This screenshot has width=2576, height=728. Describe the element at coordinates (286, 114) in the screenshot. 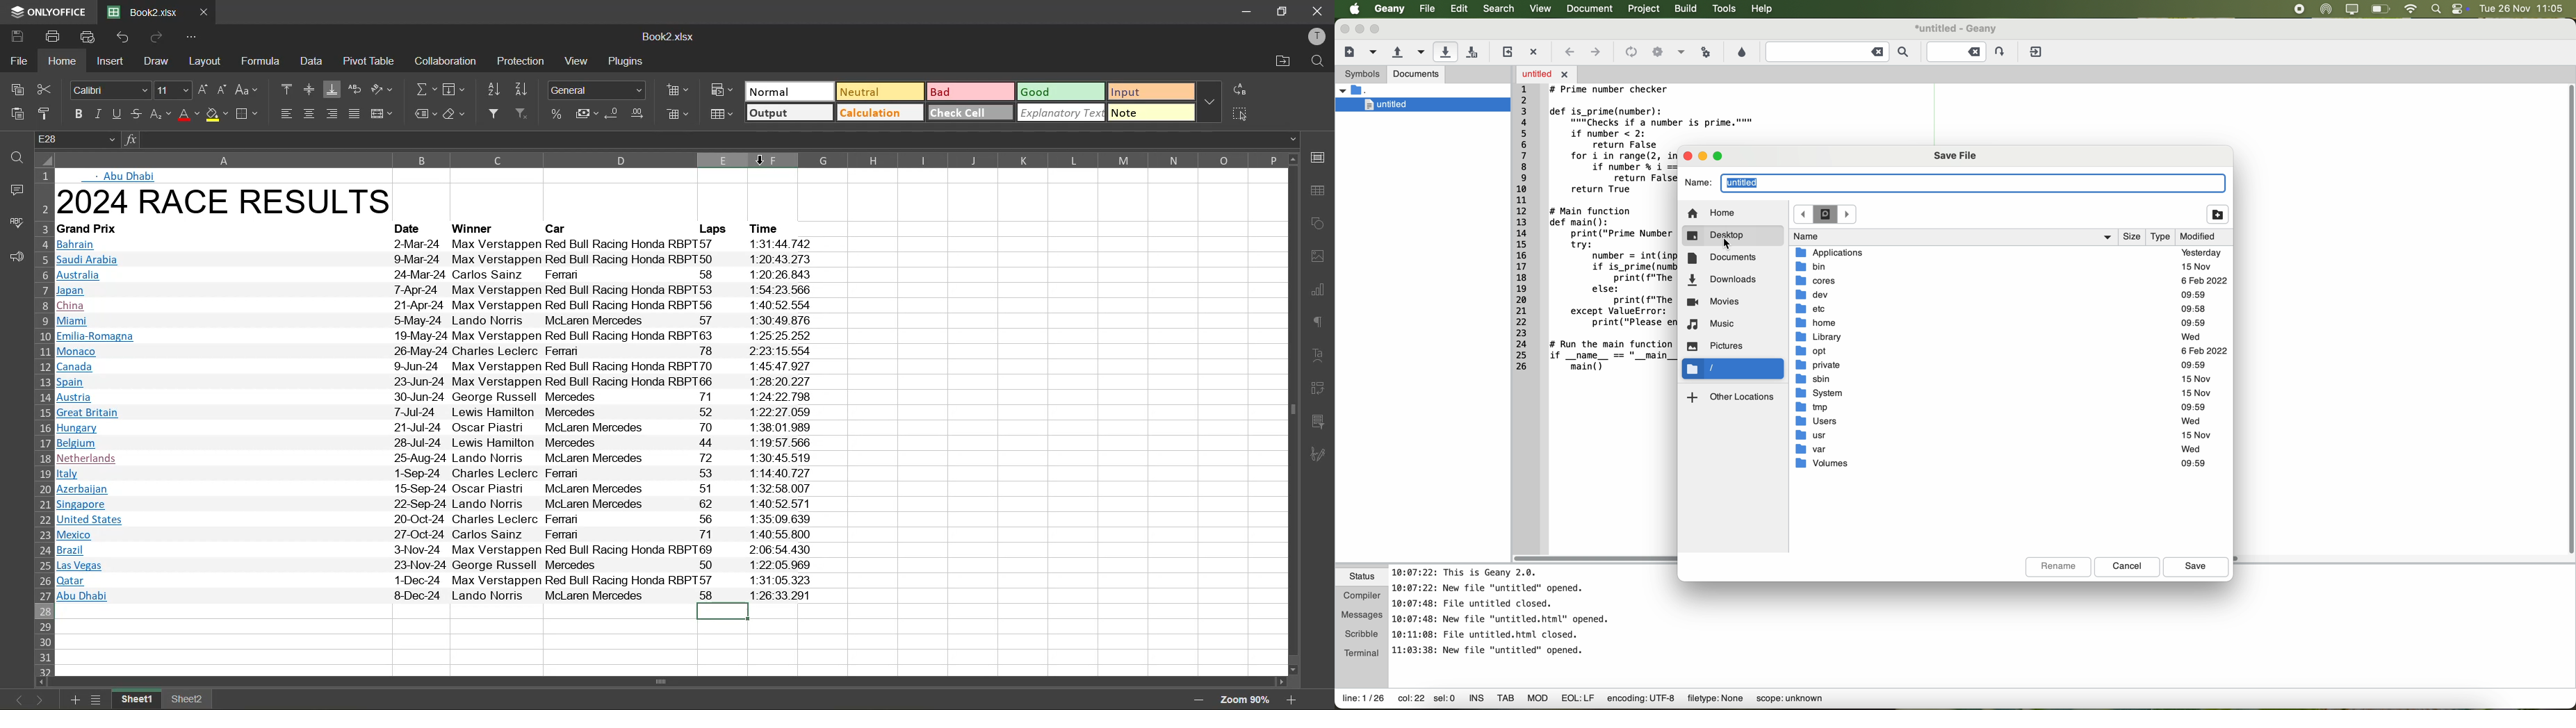

I see `align left` at that location.